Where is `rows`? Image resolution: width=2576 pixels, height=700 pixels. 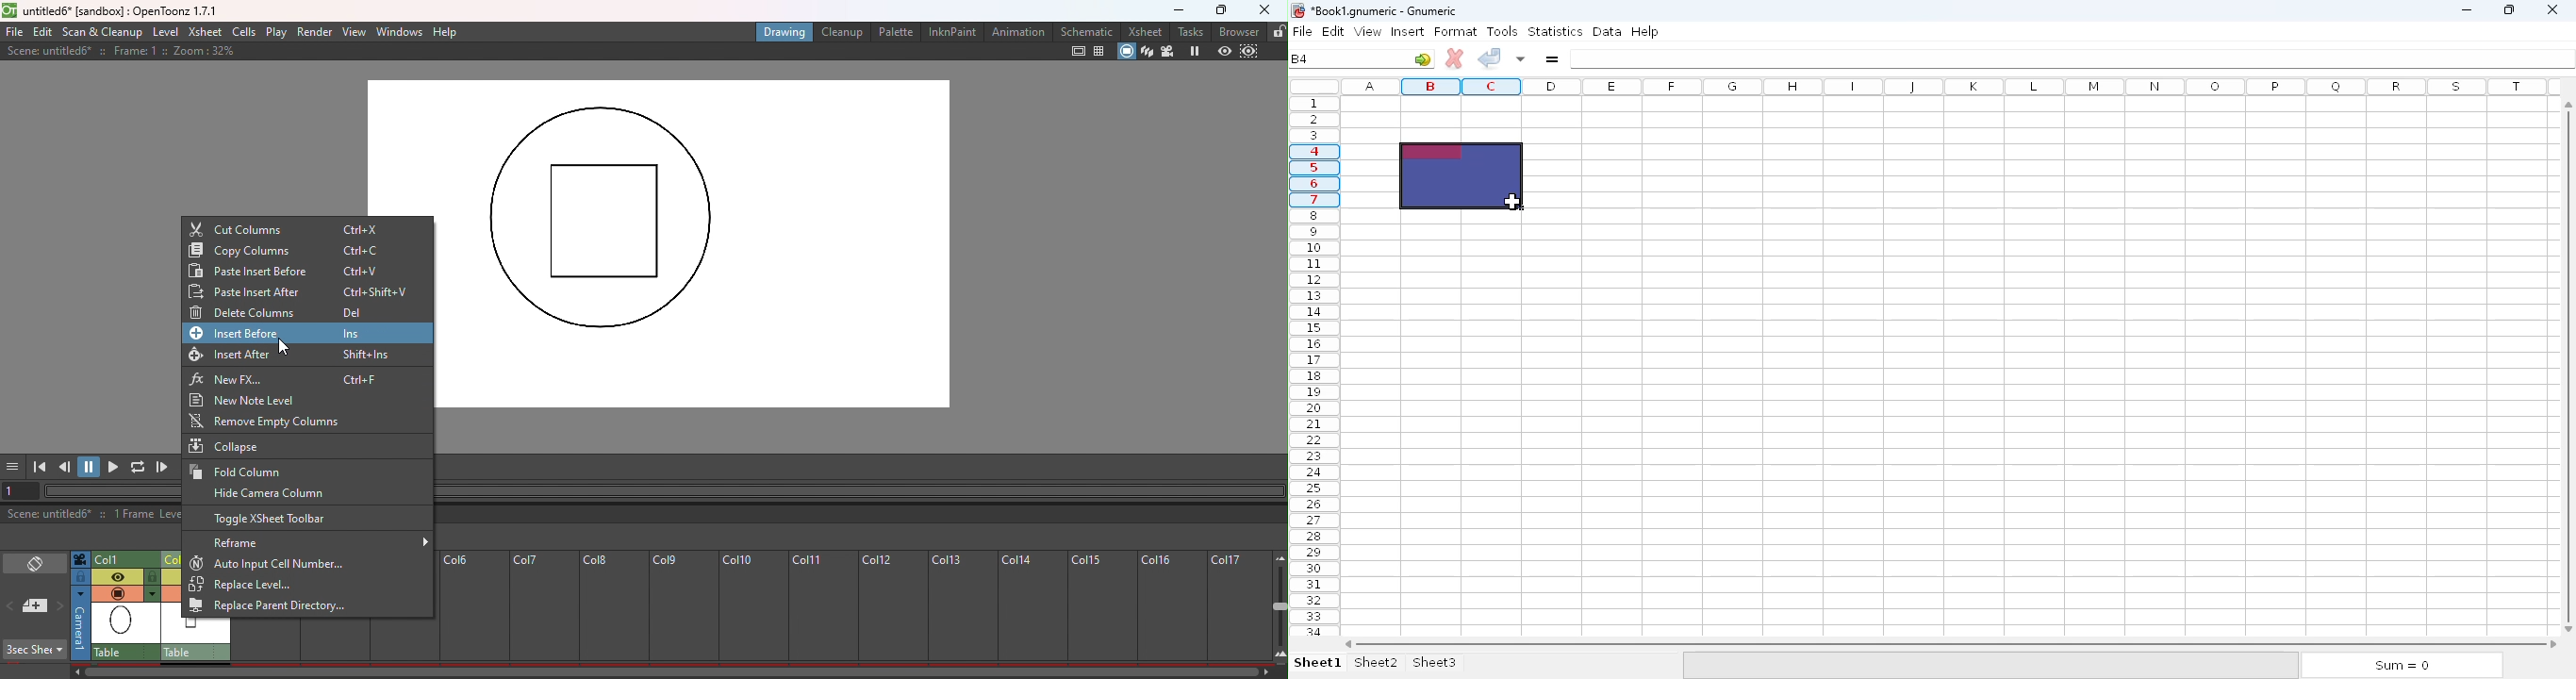 rows is located at coordinates (1312, 367).